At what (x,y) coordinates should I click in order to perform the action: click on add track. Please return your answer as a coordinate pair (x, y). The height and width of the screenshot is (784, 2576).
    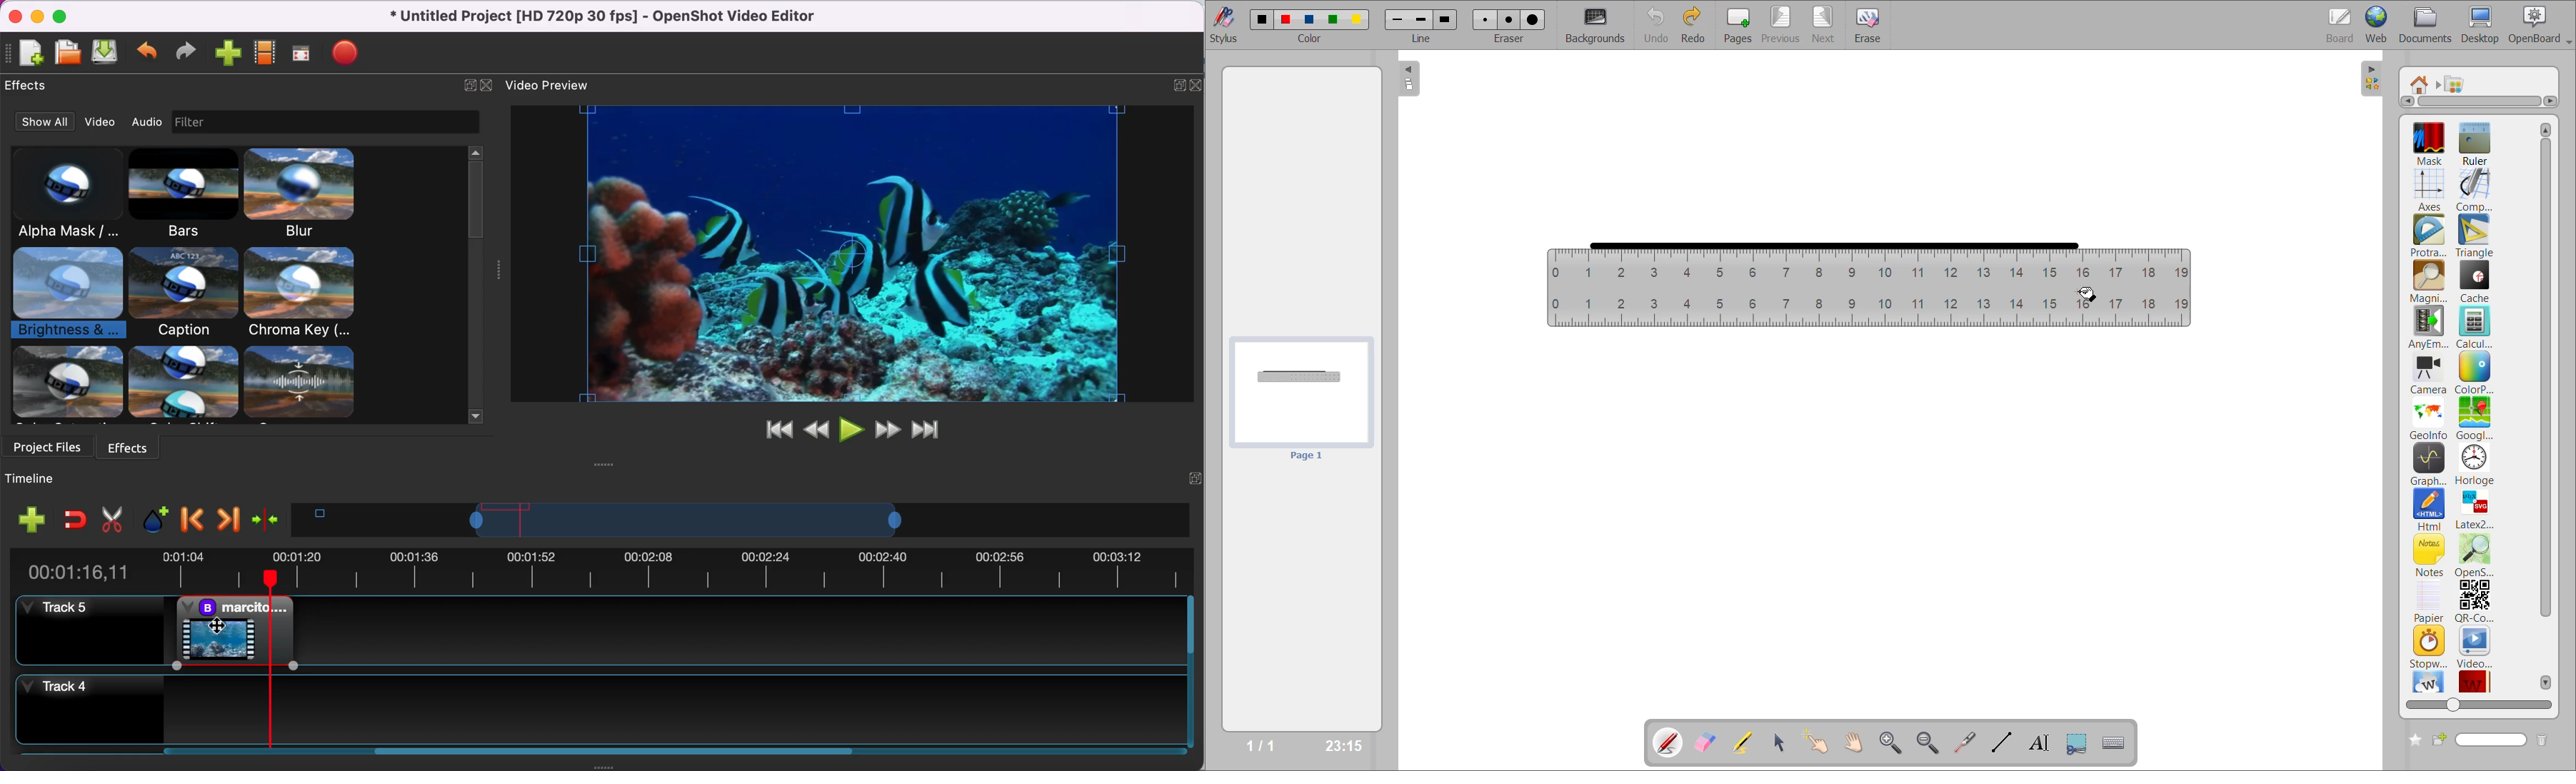
    Looking at the image, I should click on (29, 523).